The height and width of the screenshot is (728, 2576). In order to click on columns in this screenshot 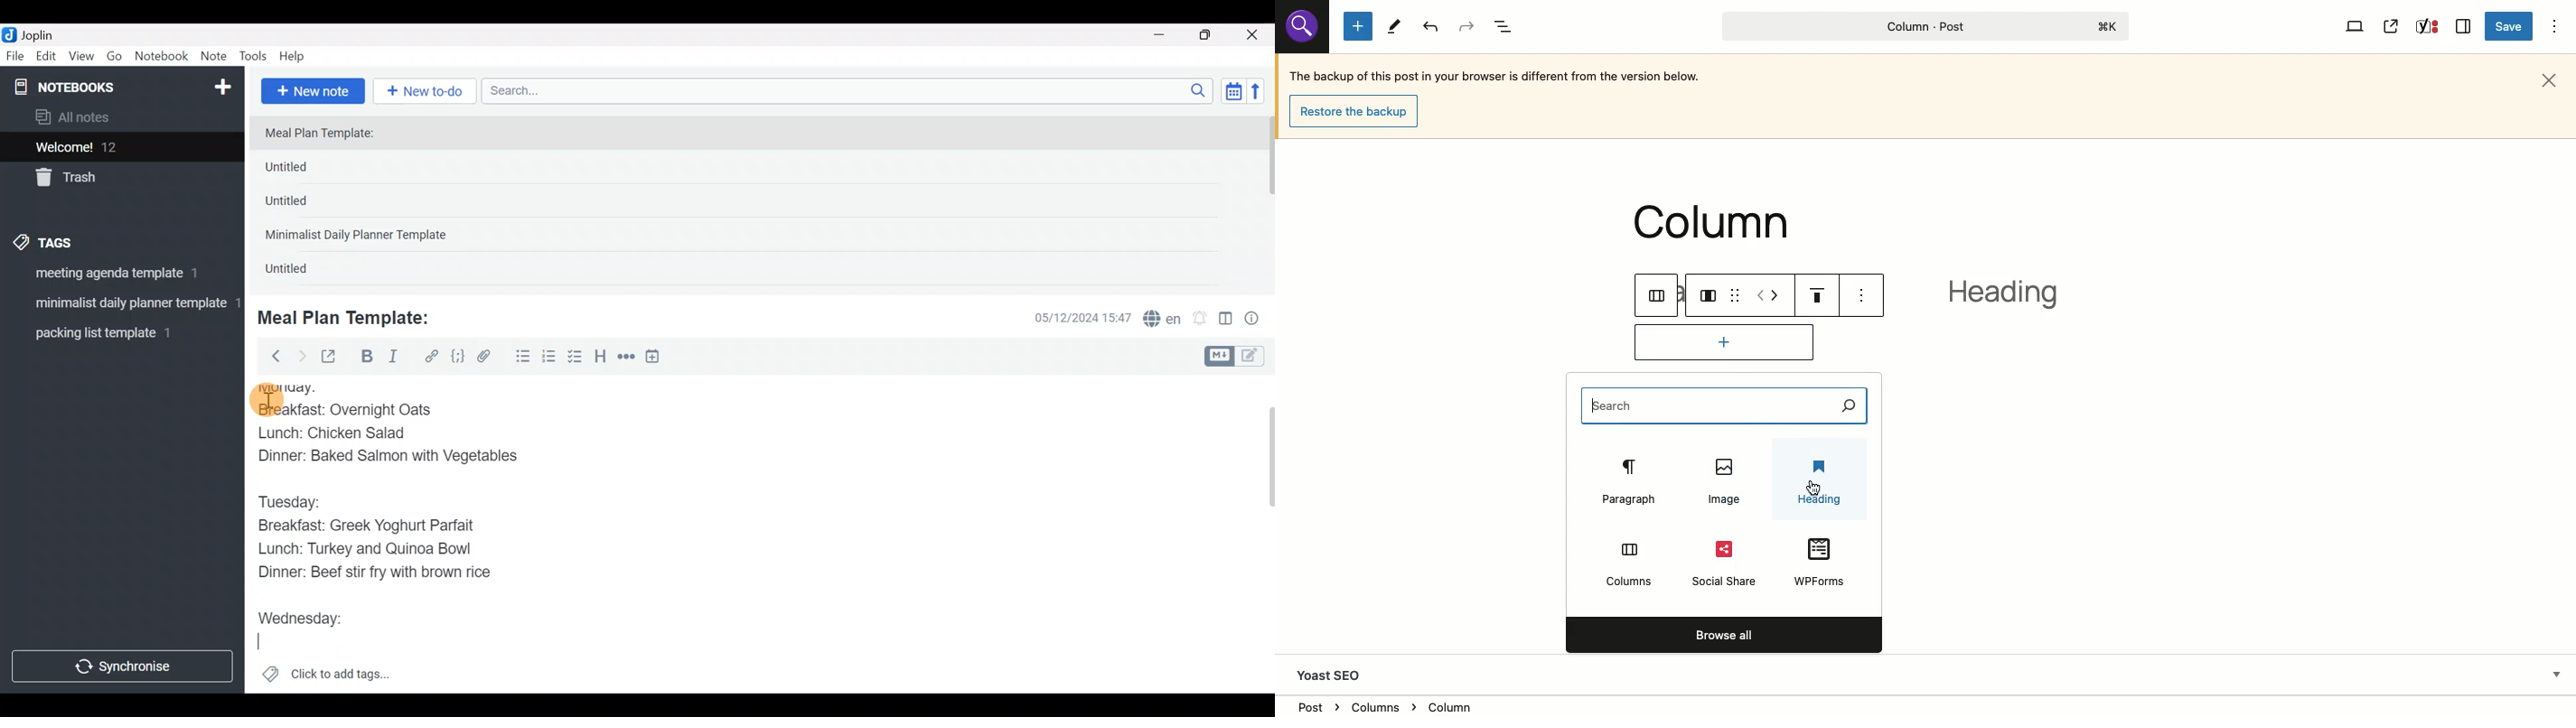, I will do `click(1661, 298)`.